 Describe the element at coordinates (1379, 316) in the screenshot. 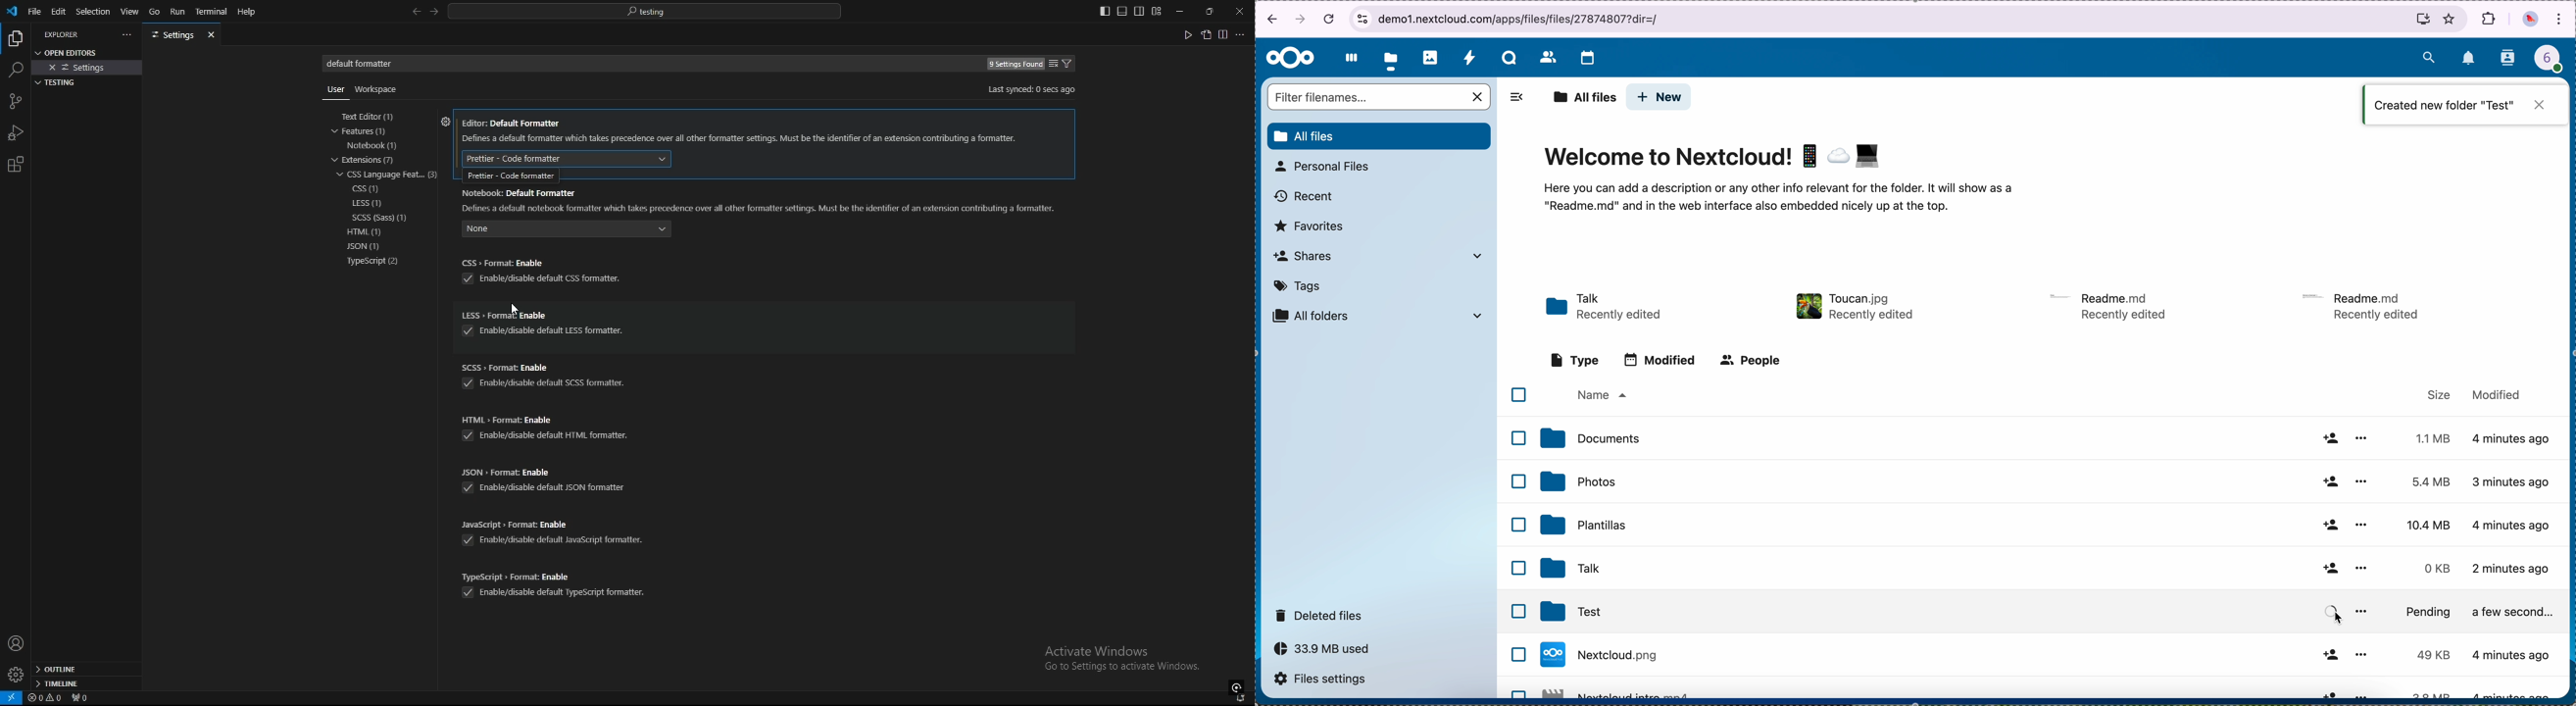

I see `all folders` at that location.